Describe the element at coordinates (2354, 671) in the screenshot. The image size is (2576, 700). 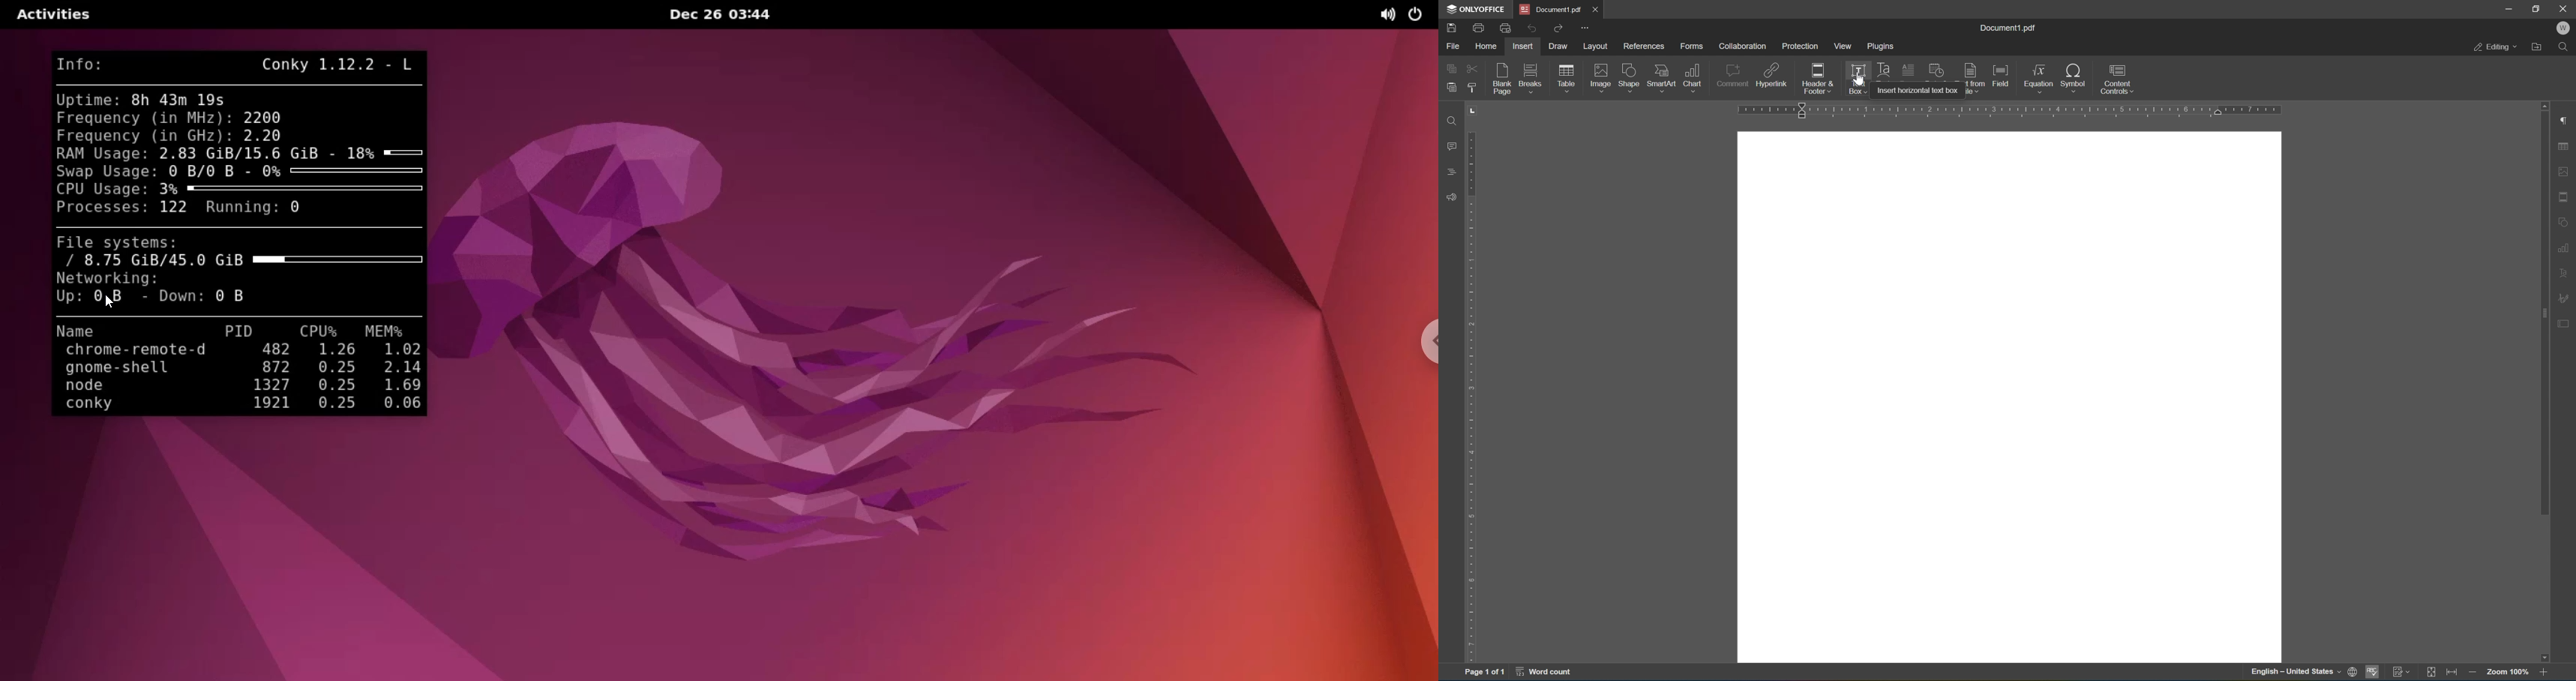
I see `set document language` at that location.